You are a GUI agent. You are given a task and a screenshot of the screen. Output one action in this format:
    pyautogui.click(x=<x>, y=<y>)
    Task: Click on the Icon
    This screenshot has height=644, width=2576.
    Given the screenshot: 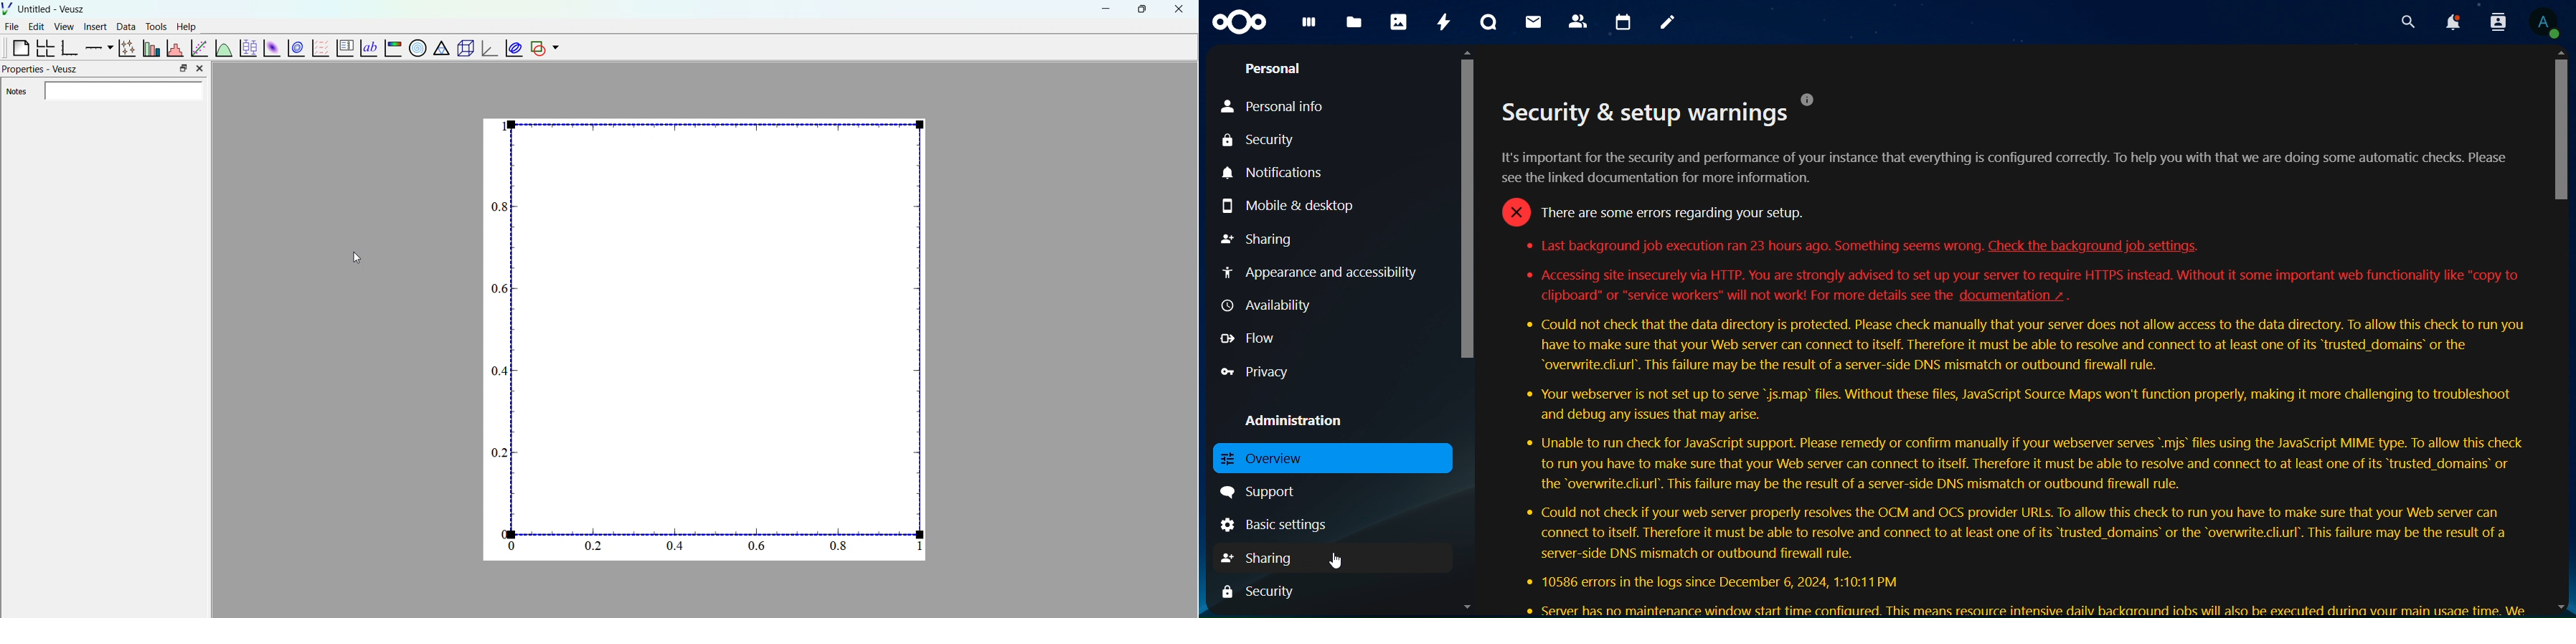 What is the action you would take?
    pyautogui.click(x=1237, y=22)
    